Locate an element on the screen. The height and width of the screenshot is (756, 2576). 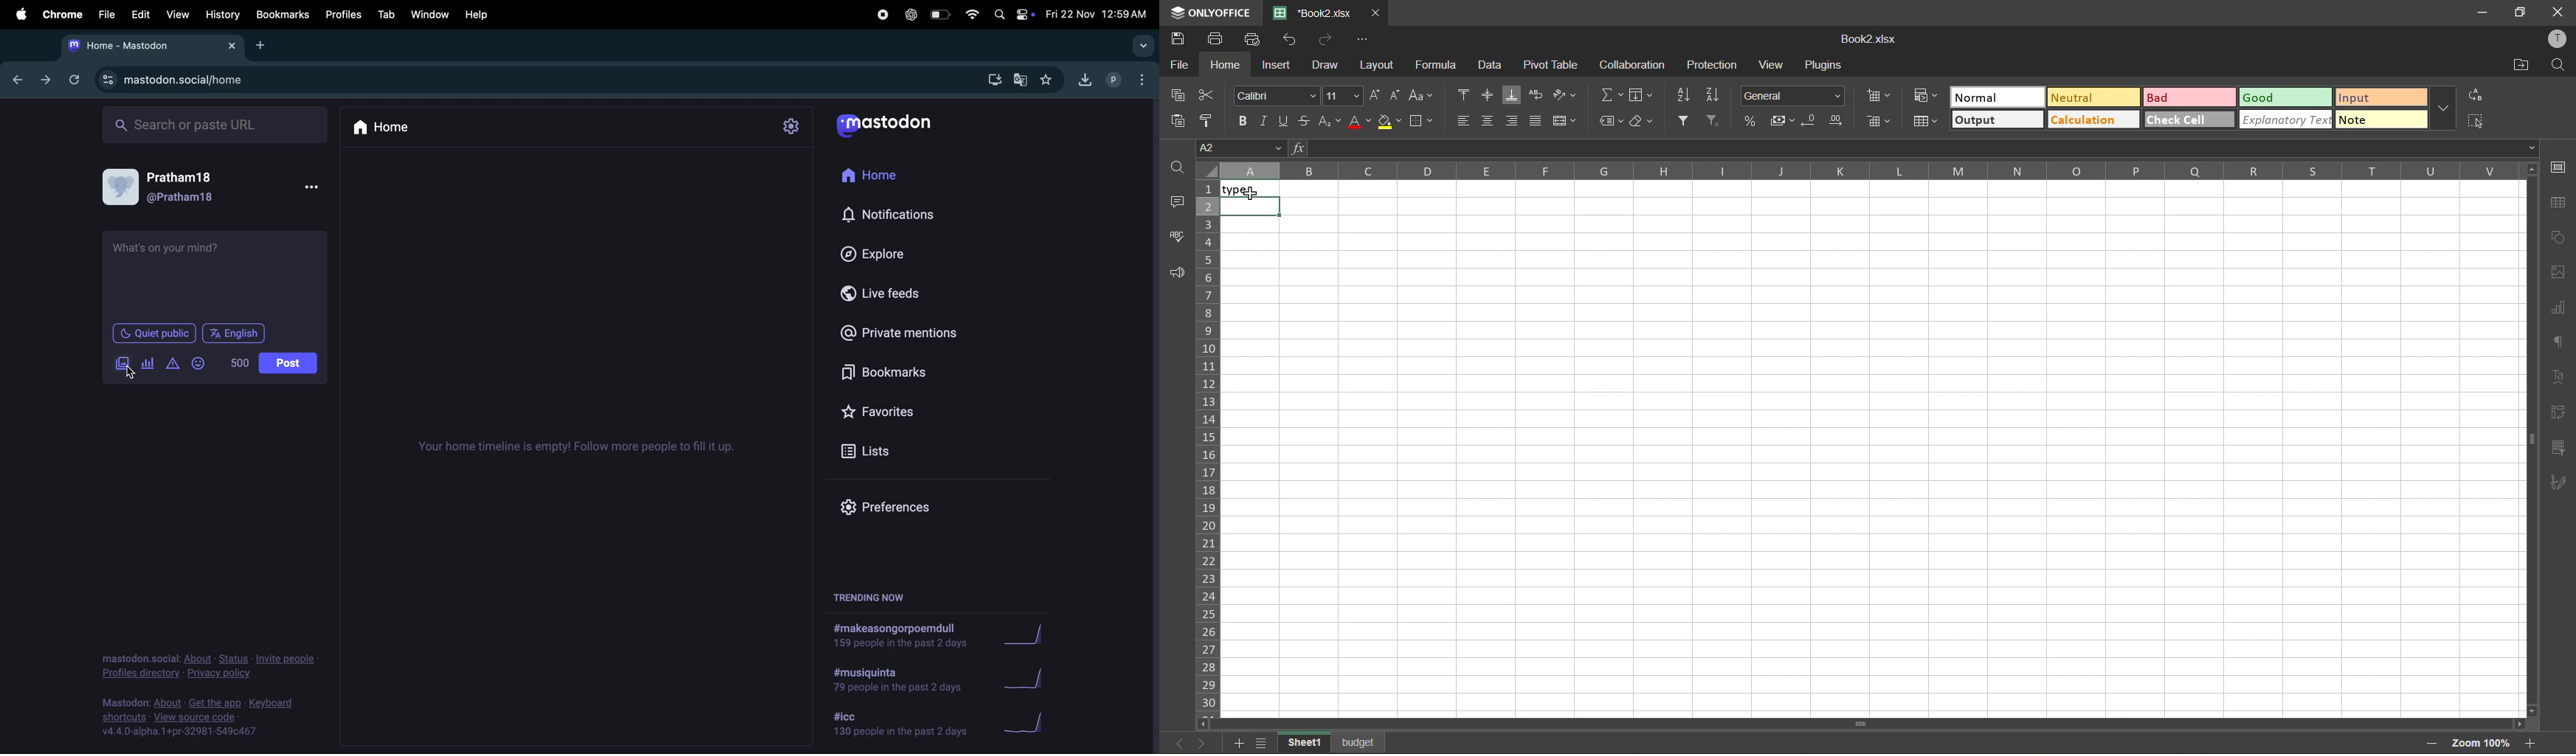
searchtabs is located at coordinates (1140, 48).